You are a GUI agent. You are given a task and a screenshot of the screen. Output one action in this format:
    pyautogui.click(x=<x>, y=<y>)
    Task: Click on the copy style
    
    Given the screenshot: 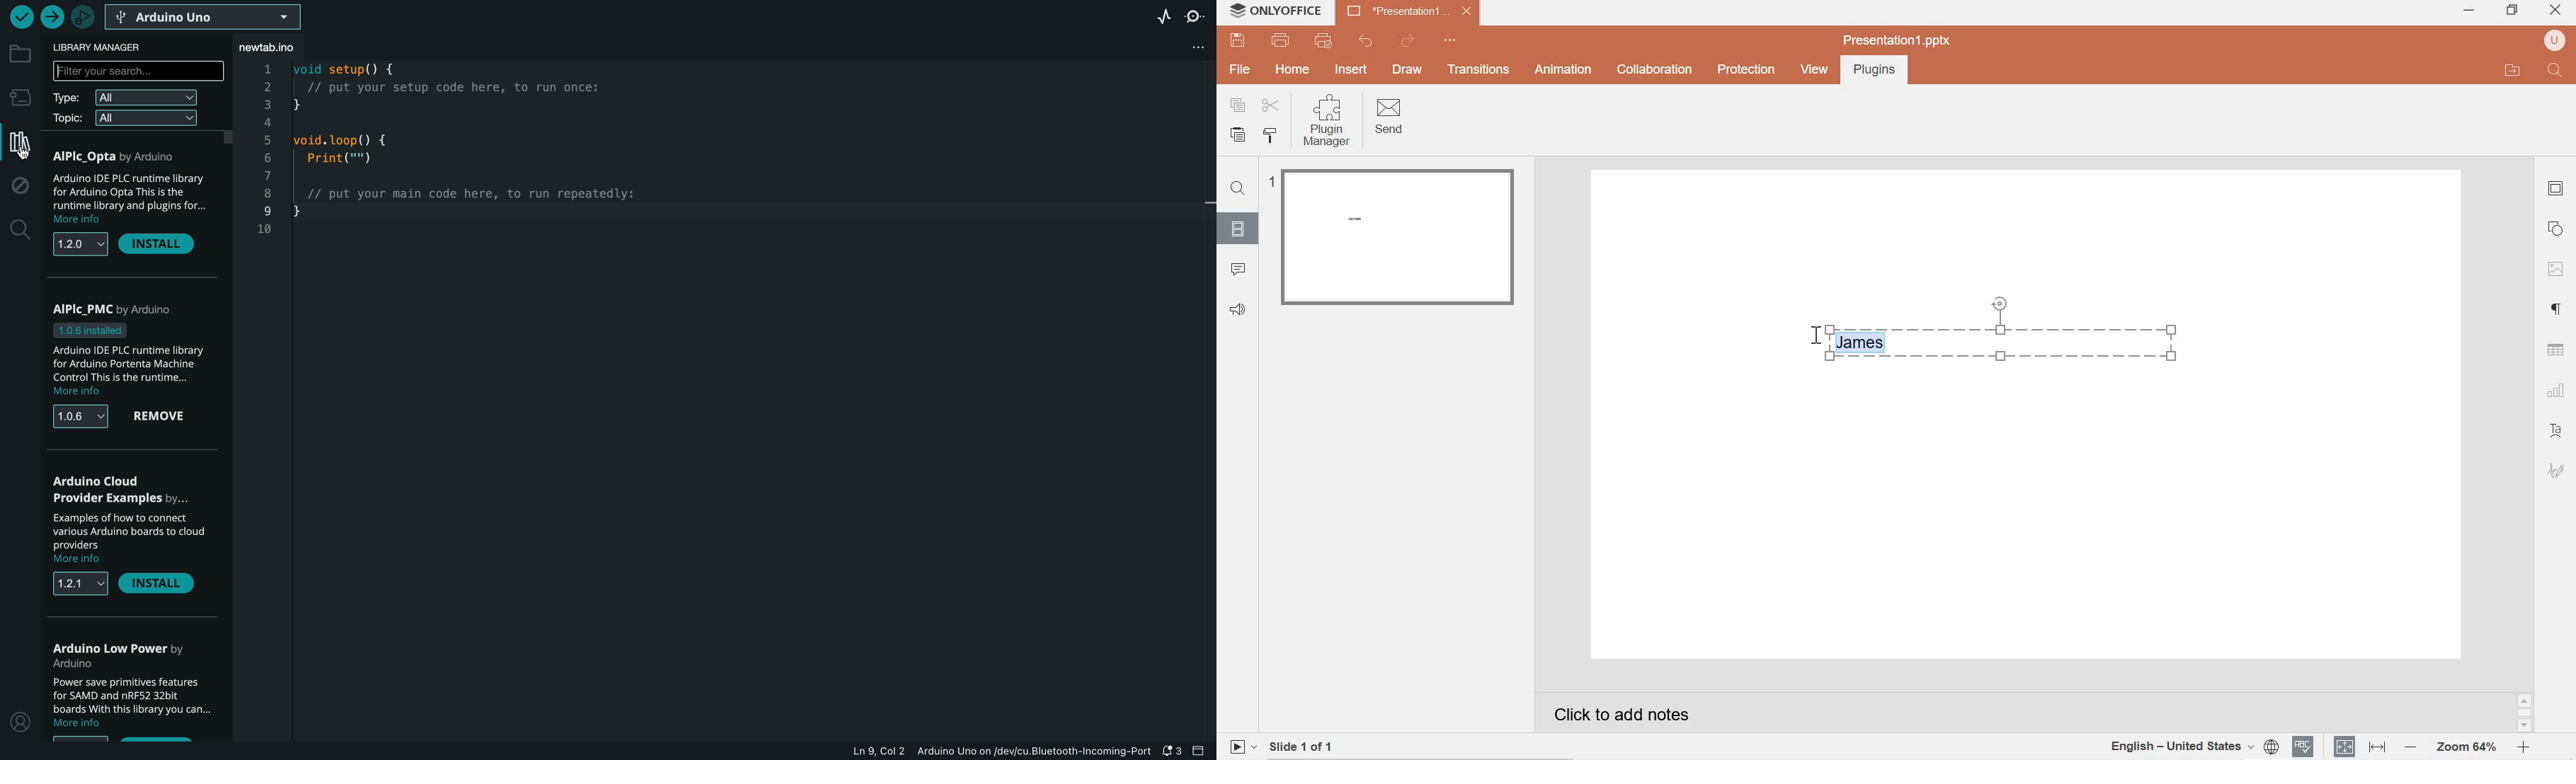 What is the action you would take?
    pyautogui.click(x=1275, y=136)
    